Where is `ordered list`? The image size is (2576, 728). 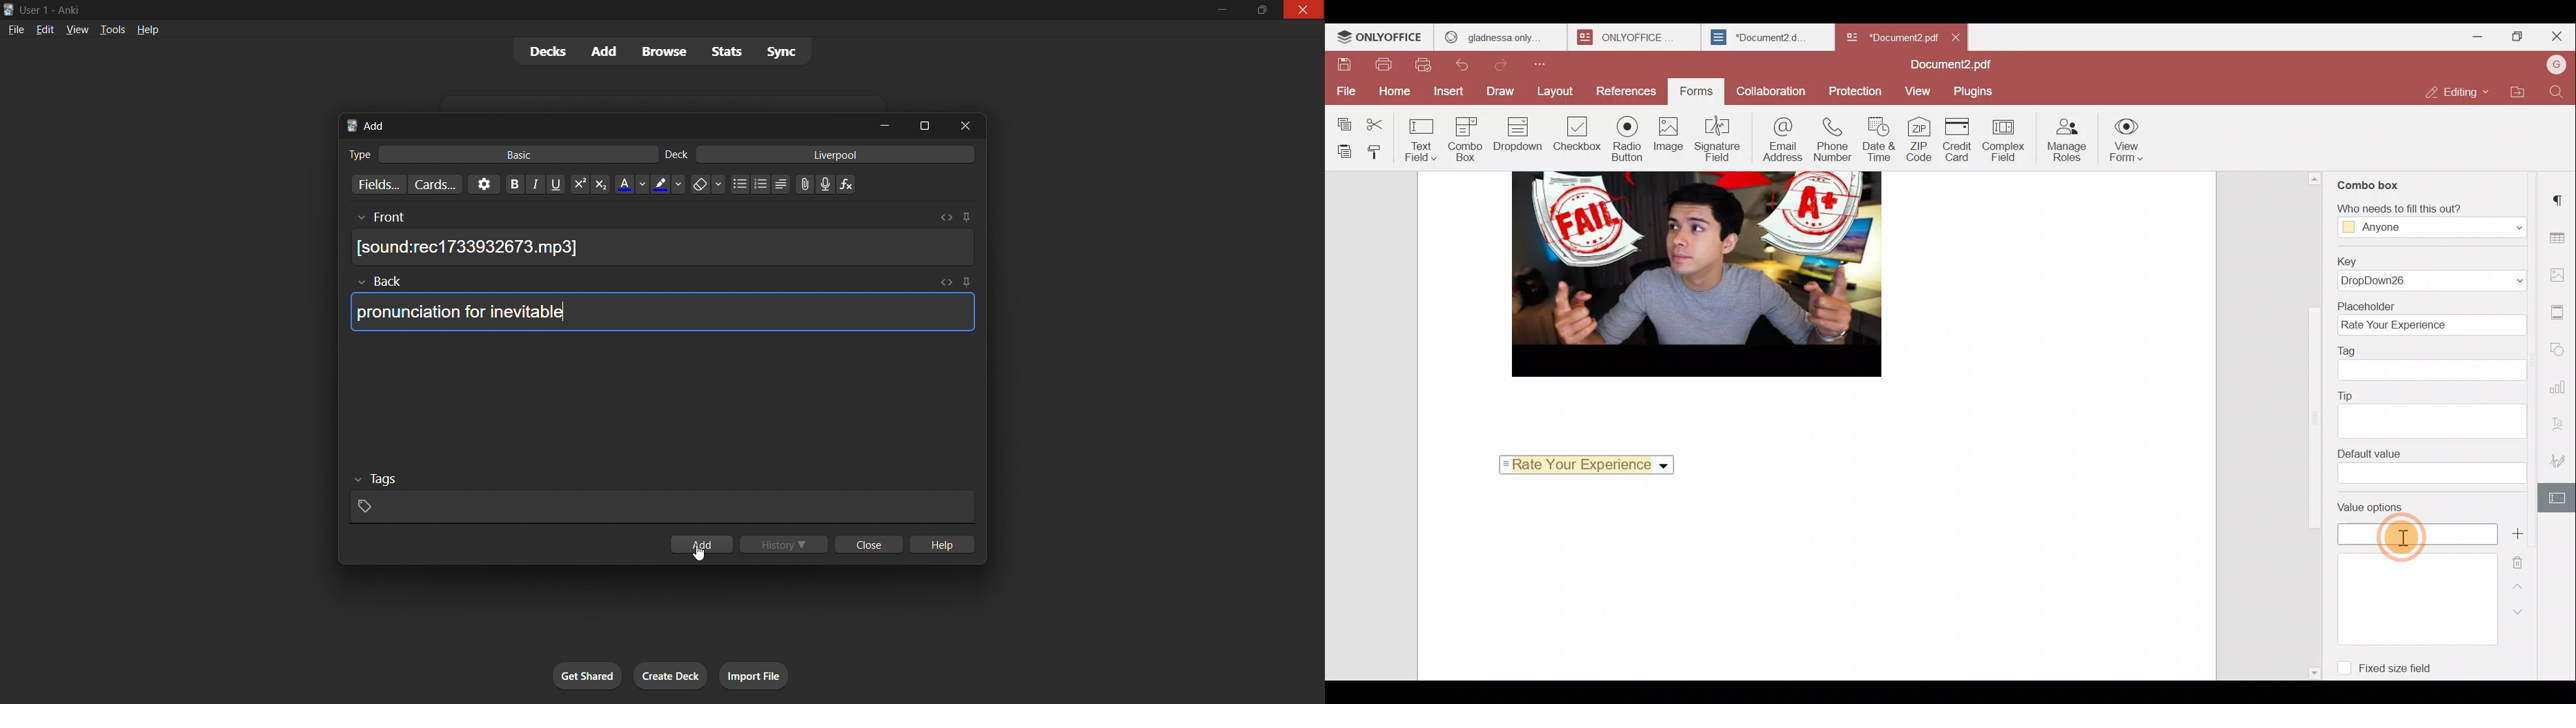 ordered list is located at coordinates (760, 186).